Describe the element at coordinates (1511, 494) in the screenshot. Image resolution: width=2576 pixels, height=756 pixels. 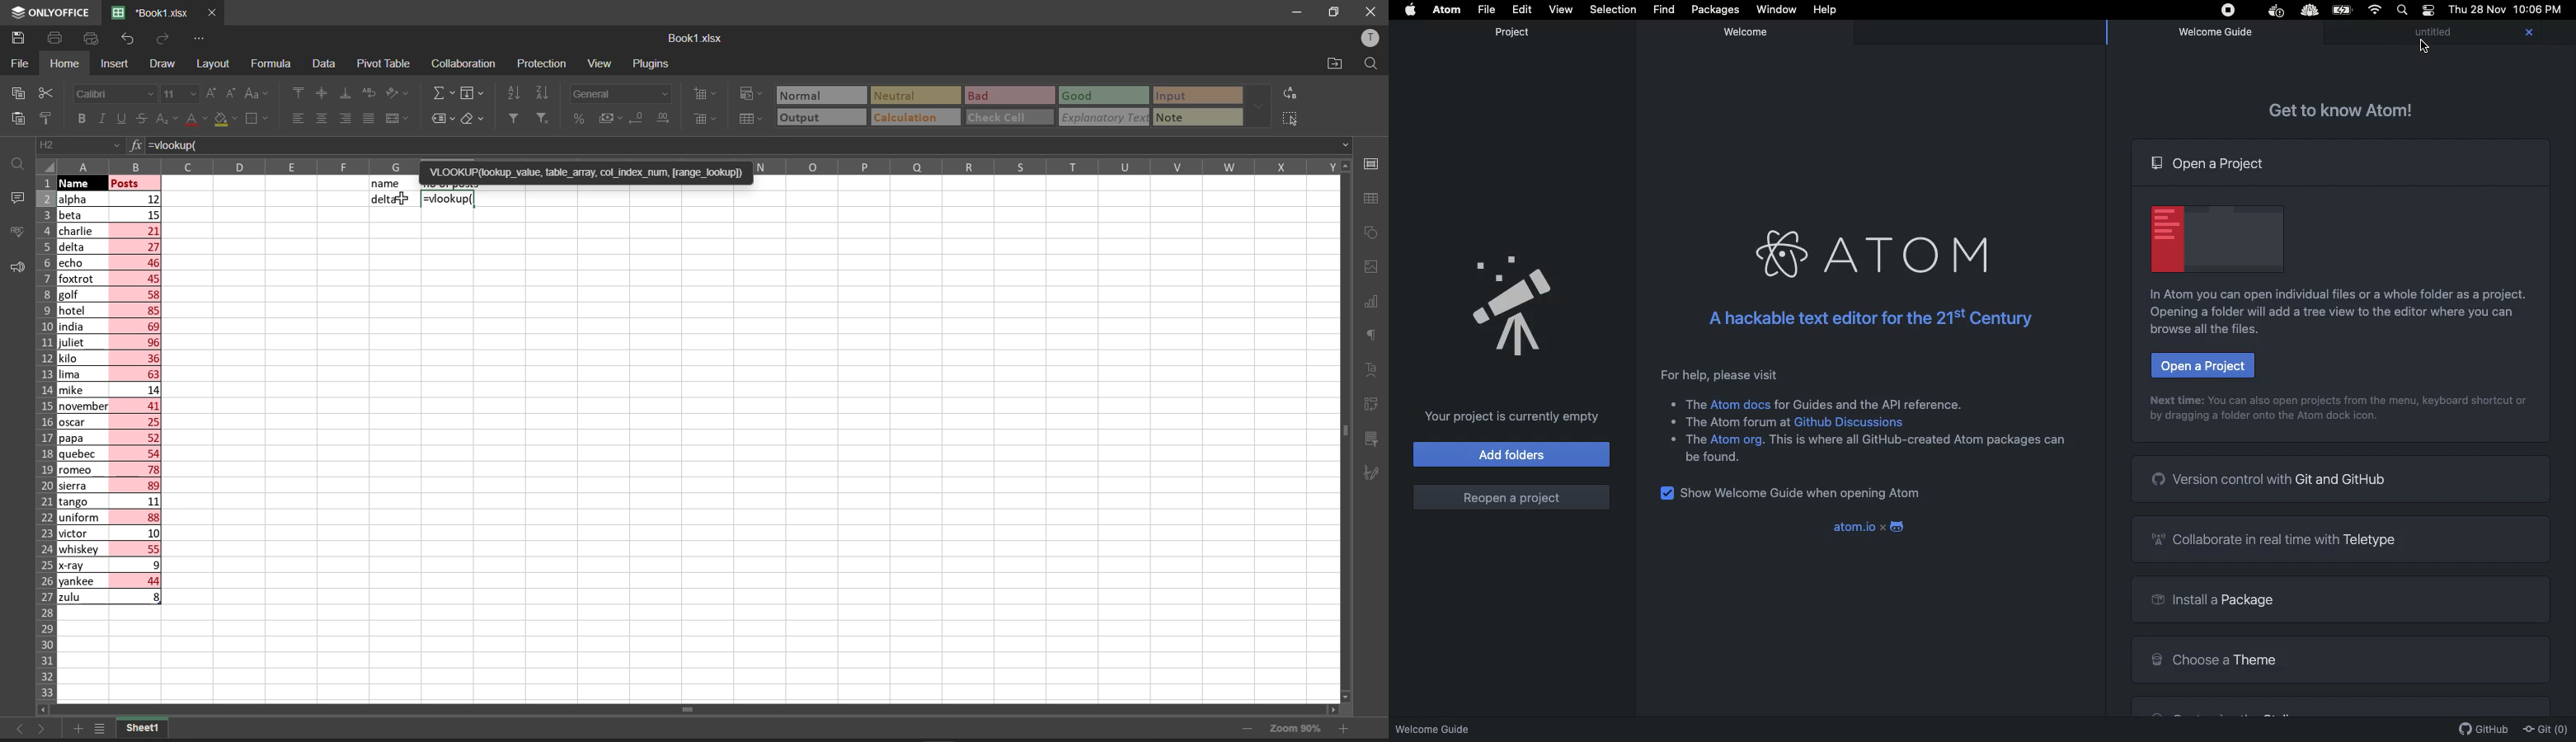
I see `Reopen a project` at that location.